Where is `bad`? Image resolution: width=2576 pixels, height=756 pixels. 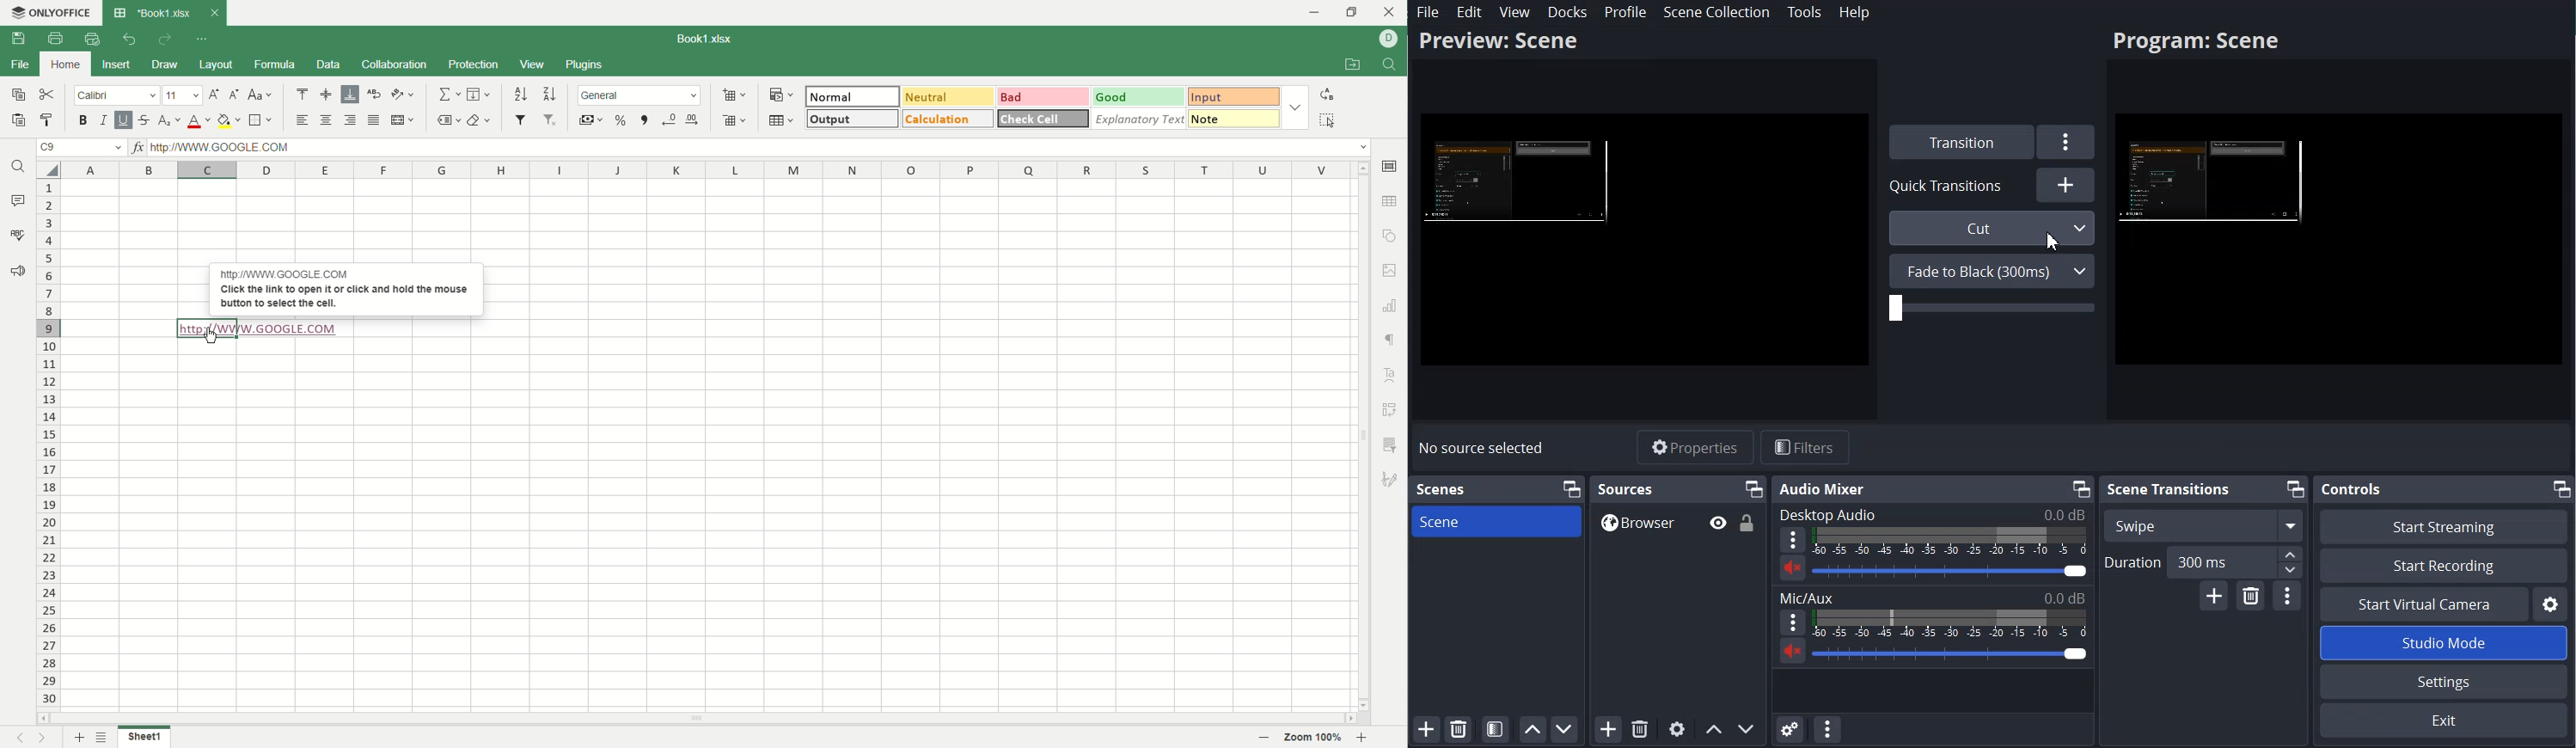 bad is located at coordinates (1043, 95).